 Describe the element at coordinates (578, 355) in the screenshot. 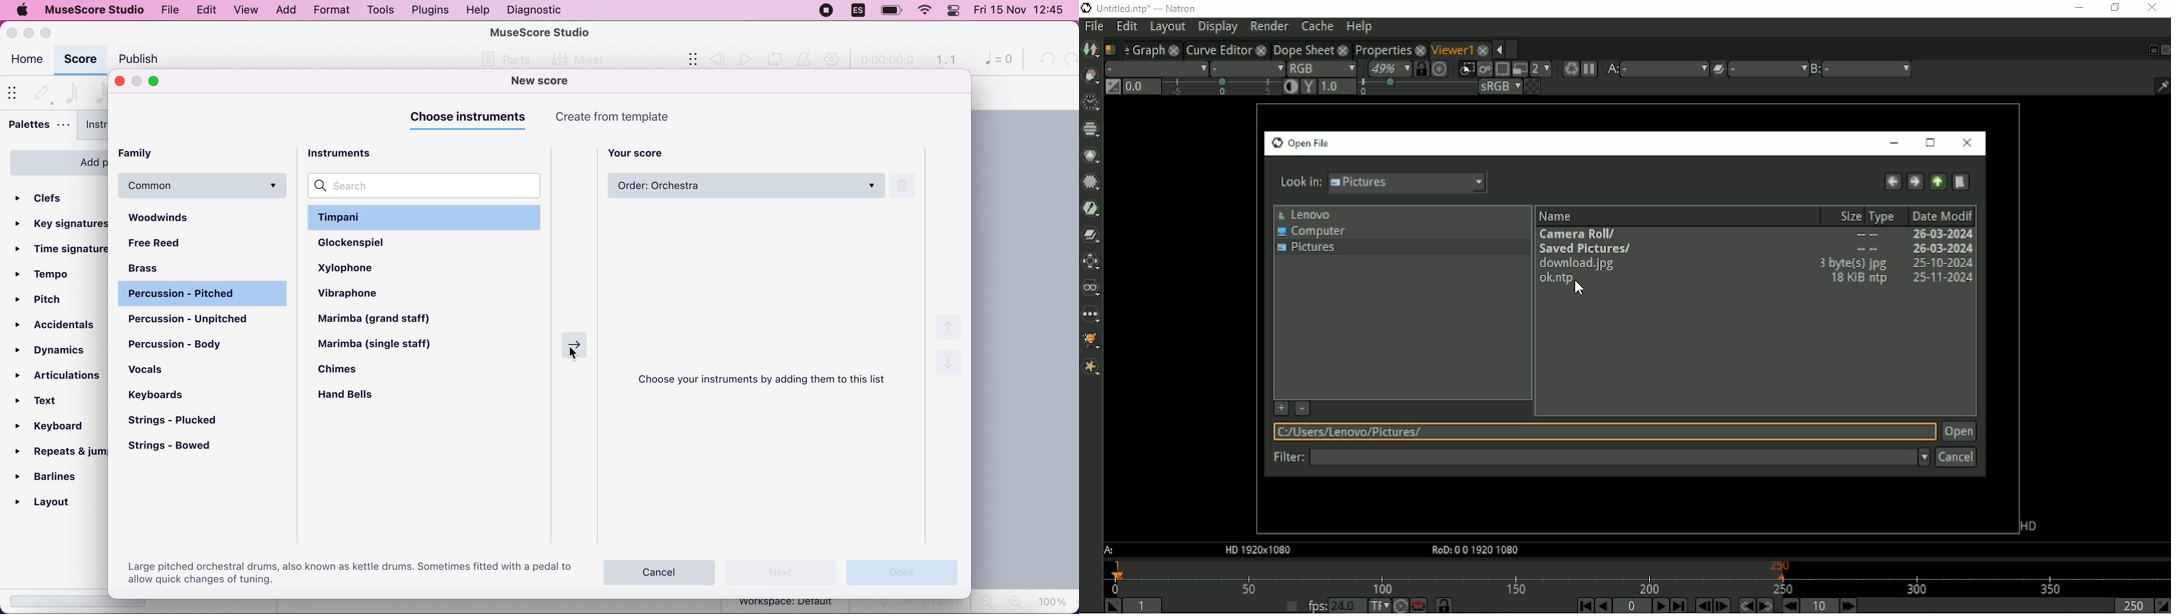

I see `cursor` at that location.